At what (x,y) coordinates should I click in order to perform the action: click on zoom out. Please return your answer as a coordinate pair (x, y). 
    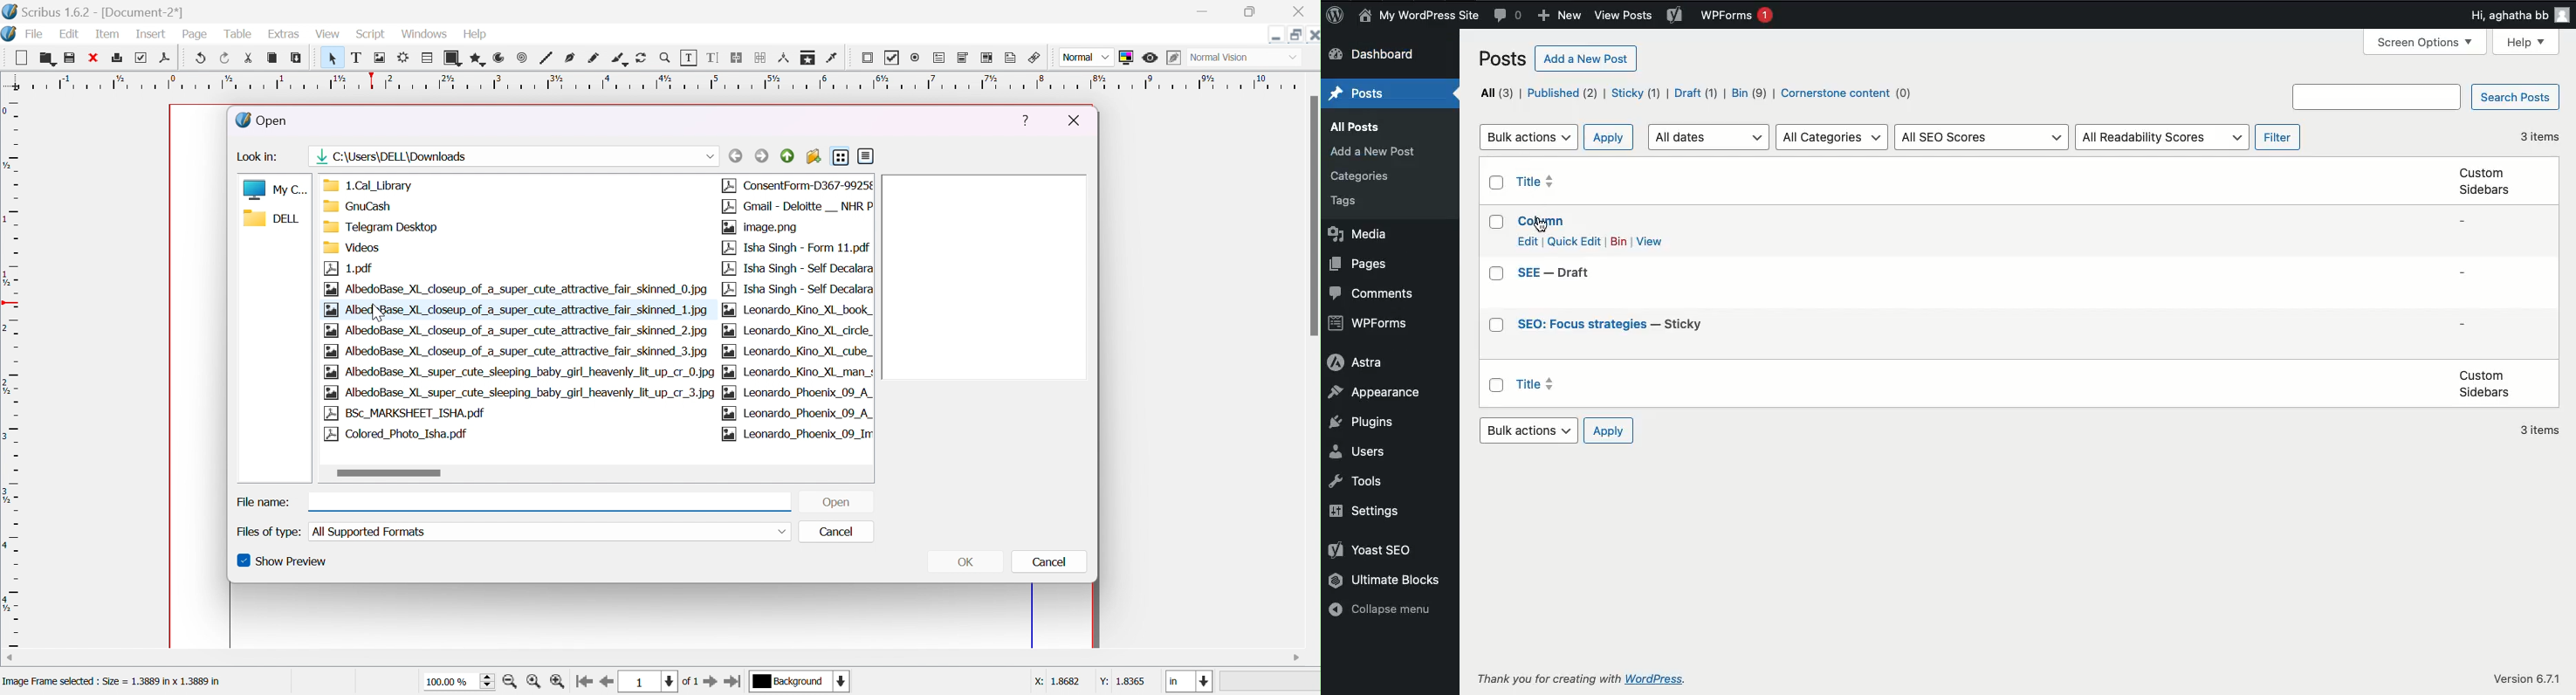
    Looking at the image, I should click on (559, 682).